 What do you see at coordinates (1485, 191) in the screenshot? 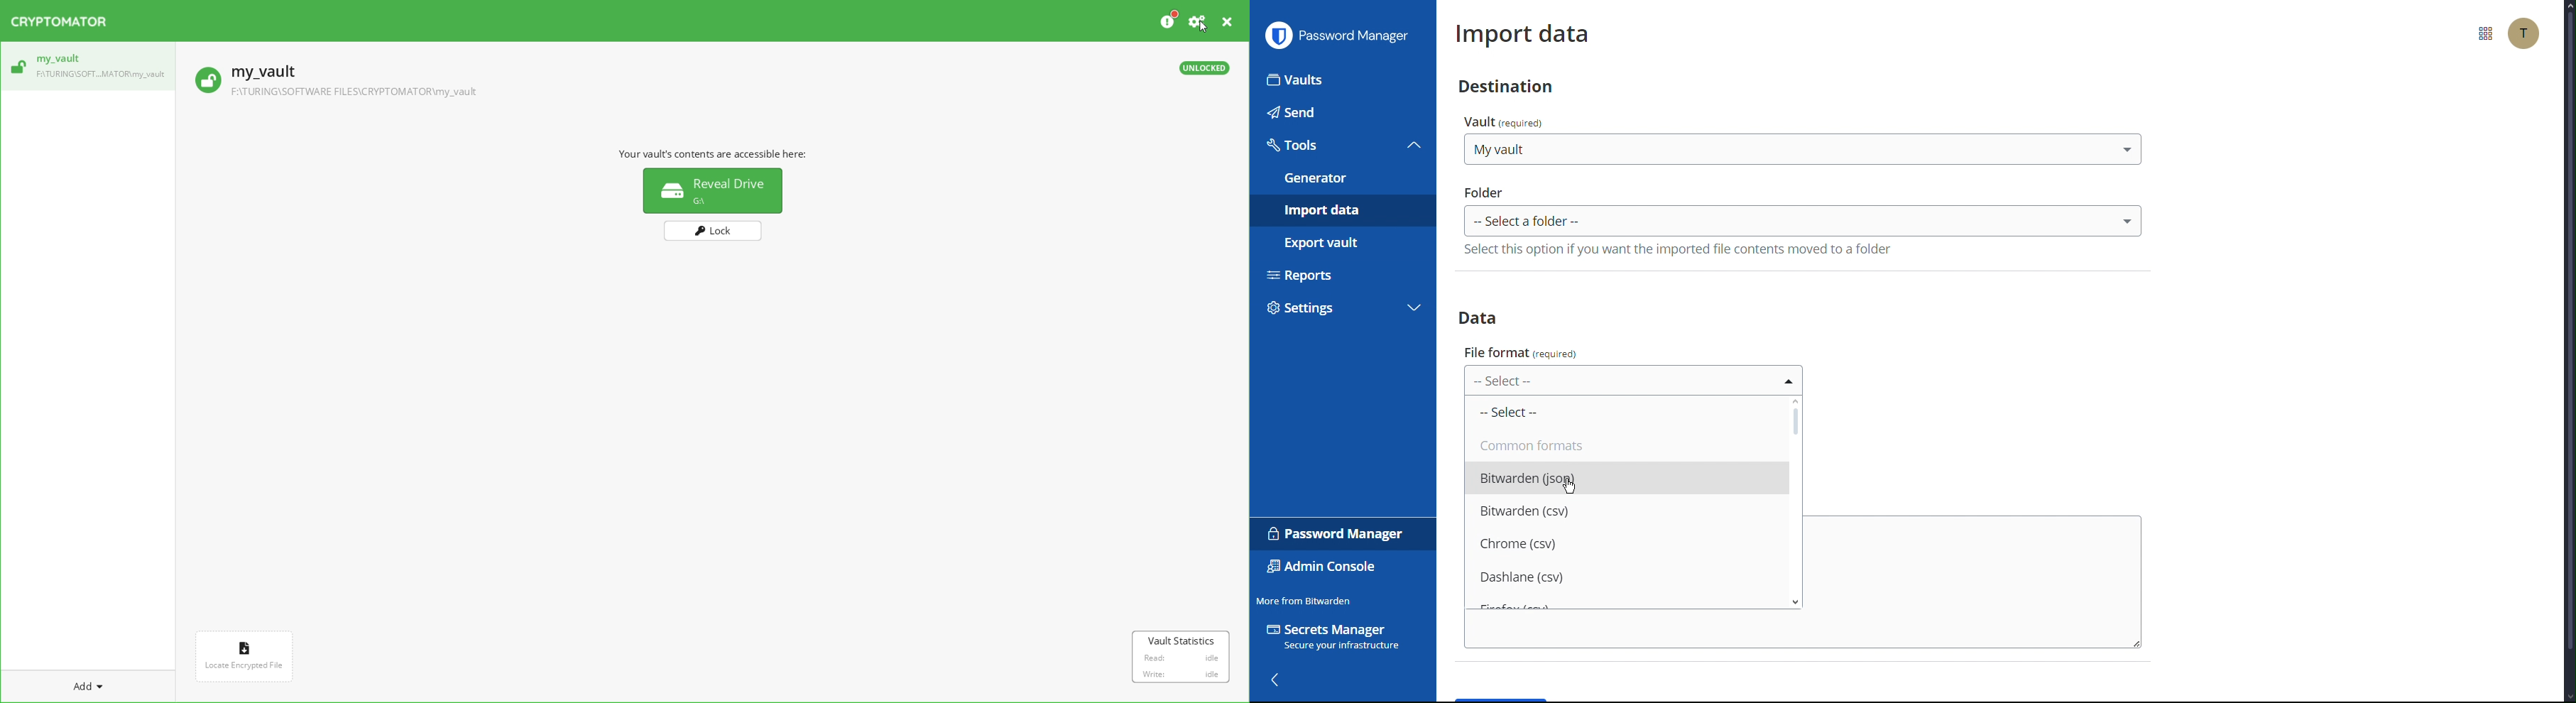
I see `folder` at bounding box center [1485, 191].